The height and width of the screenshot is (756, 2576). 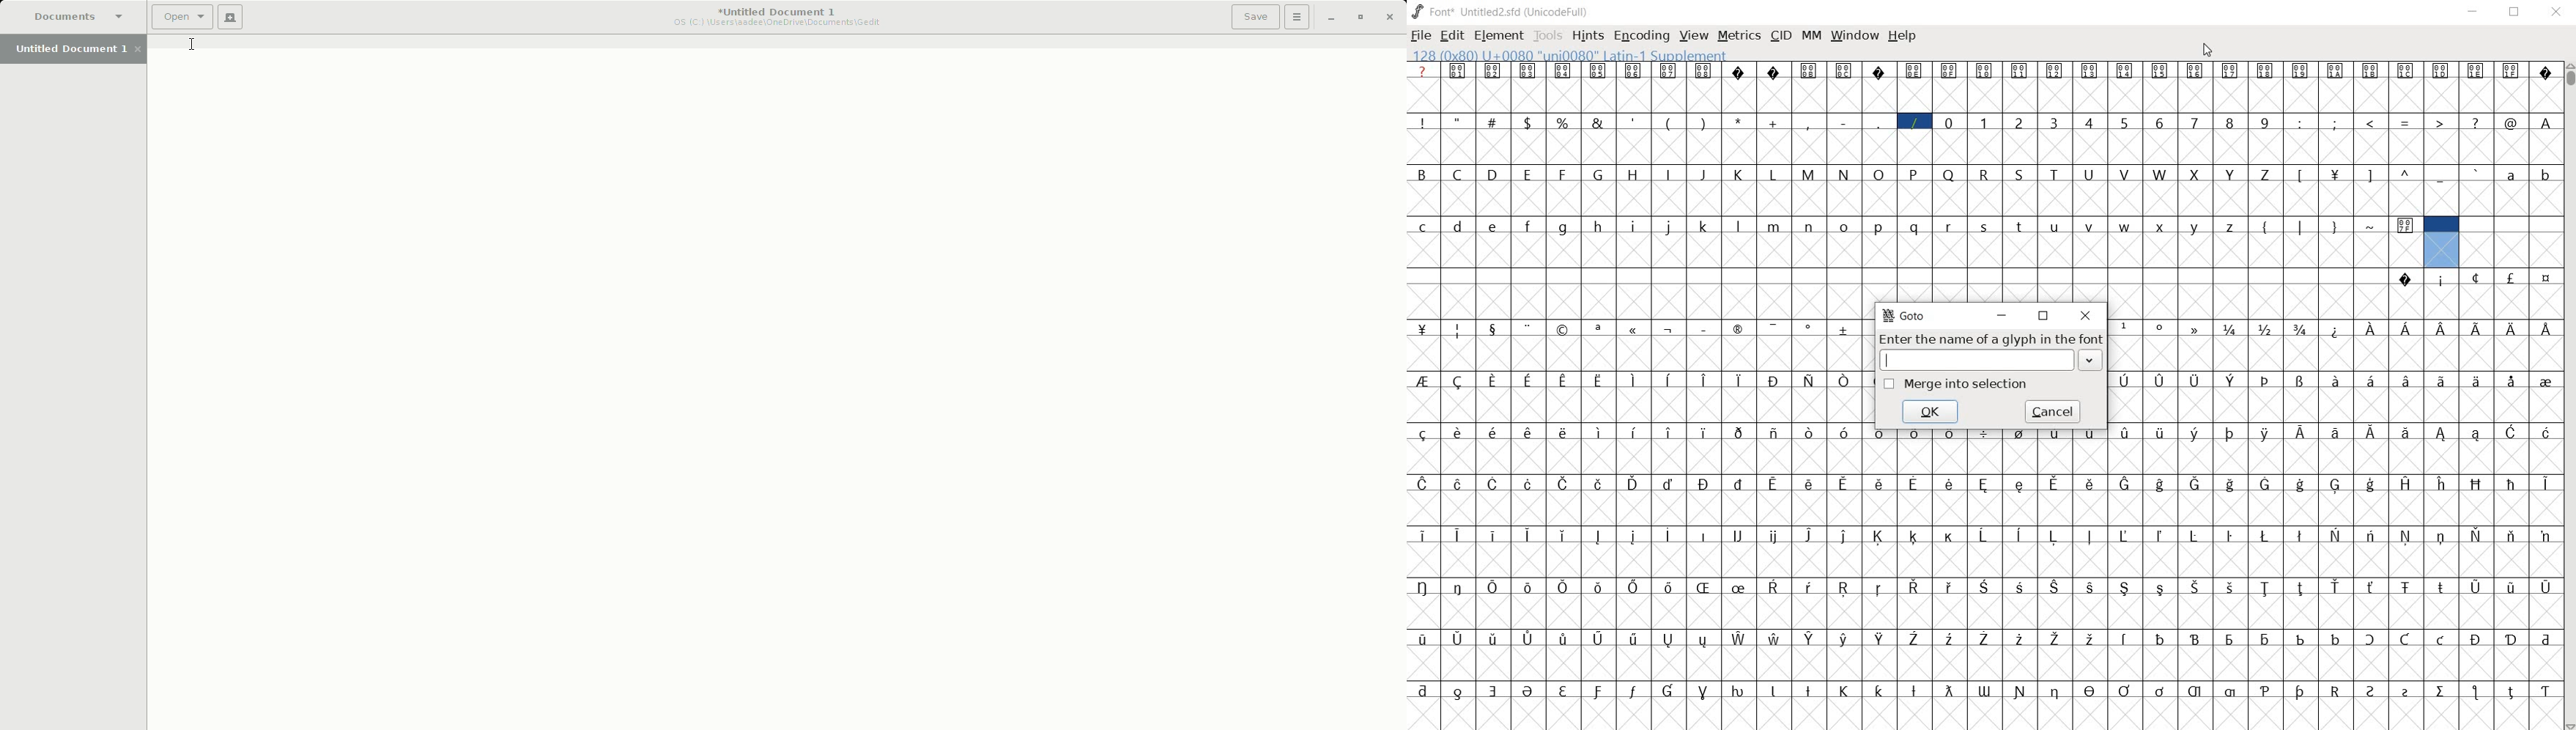 What do you see at coordinates (2441, 432) in the screenshot?
I see `Symbol` at bounding box center [2441, 432].